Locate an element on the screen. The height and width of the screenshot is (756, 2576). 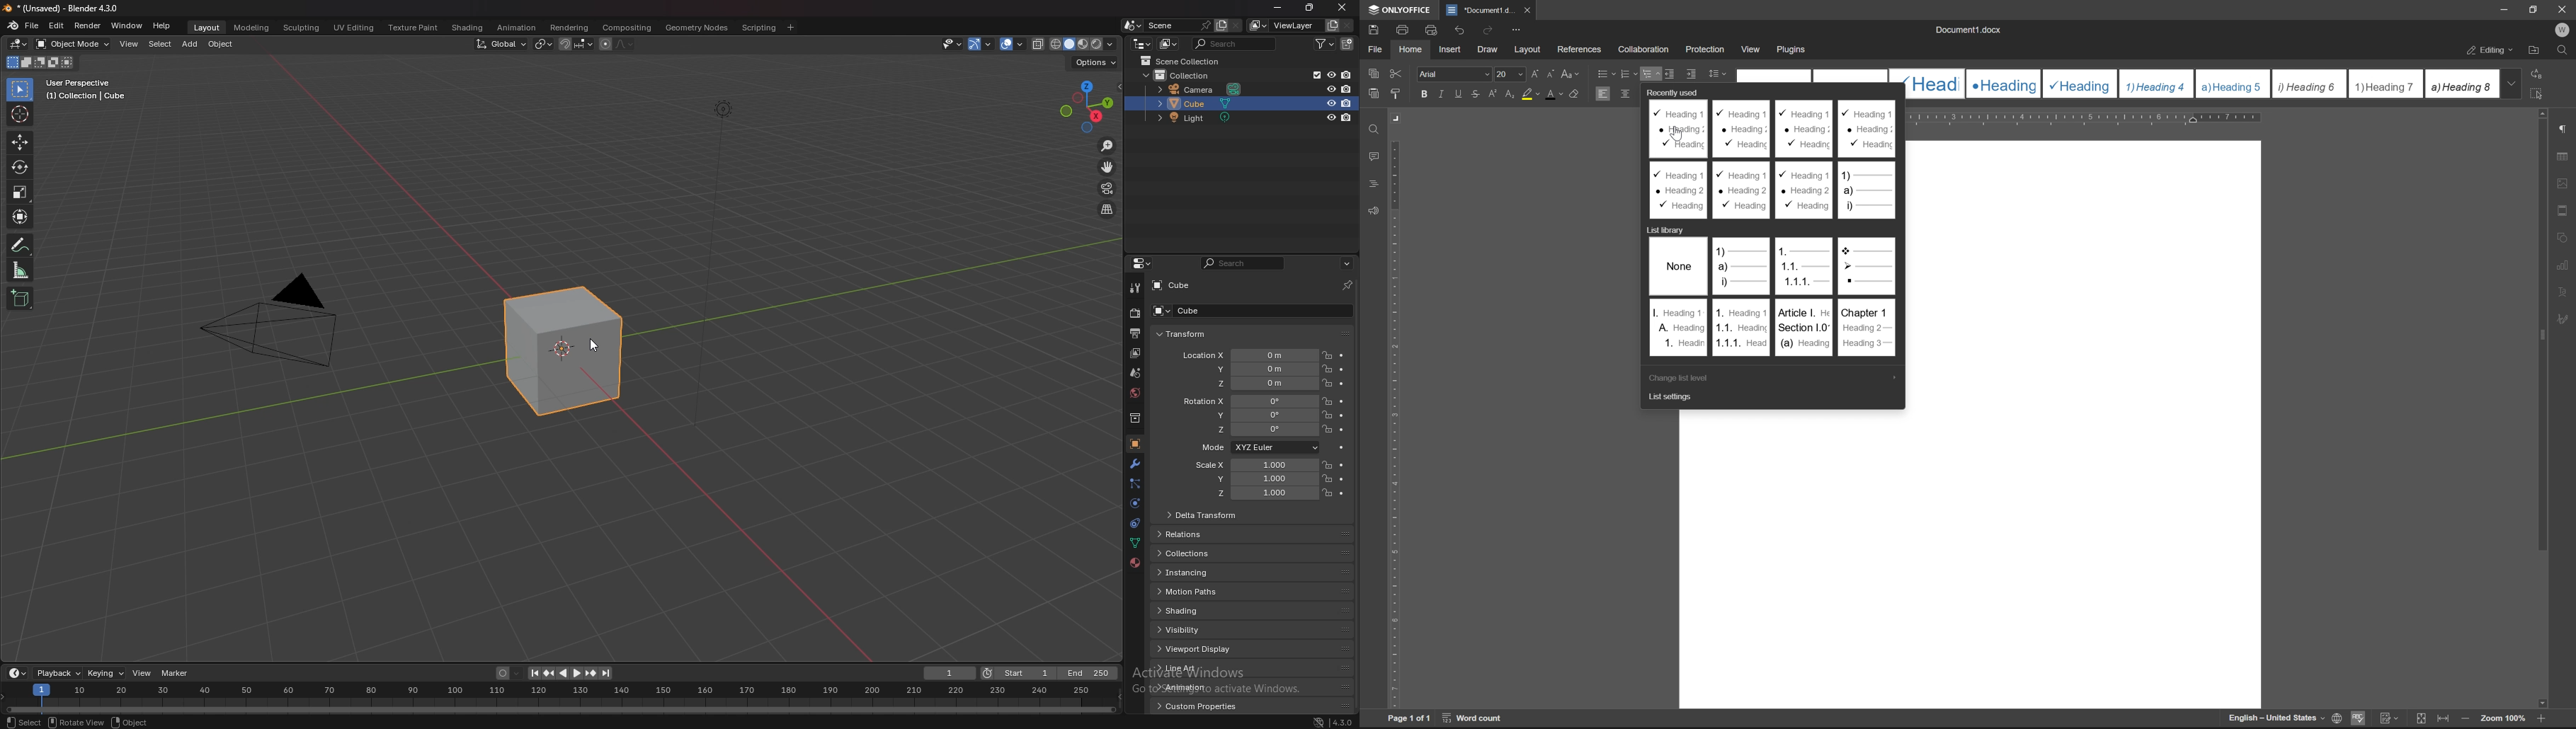
snapping is located at coordinates (576, 44).